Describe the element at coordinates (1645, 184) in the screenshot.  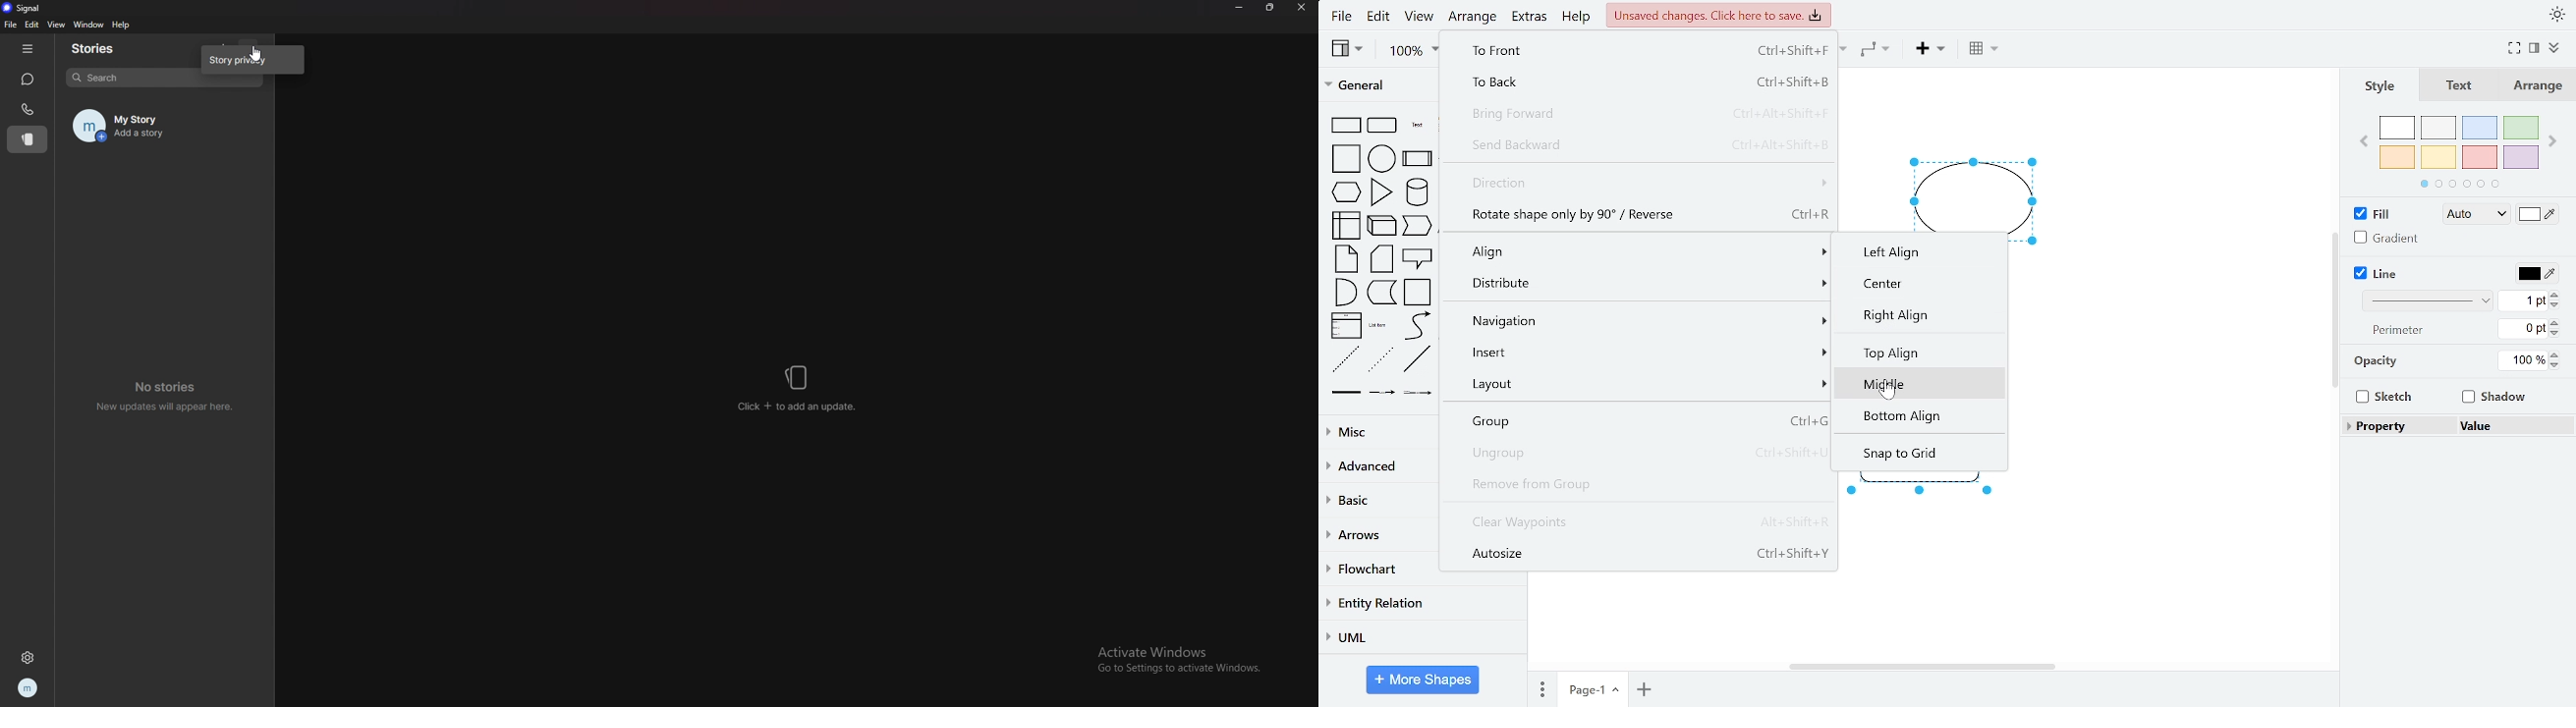
I see `direction` at that location.